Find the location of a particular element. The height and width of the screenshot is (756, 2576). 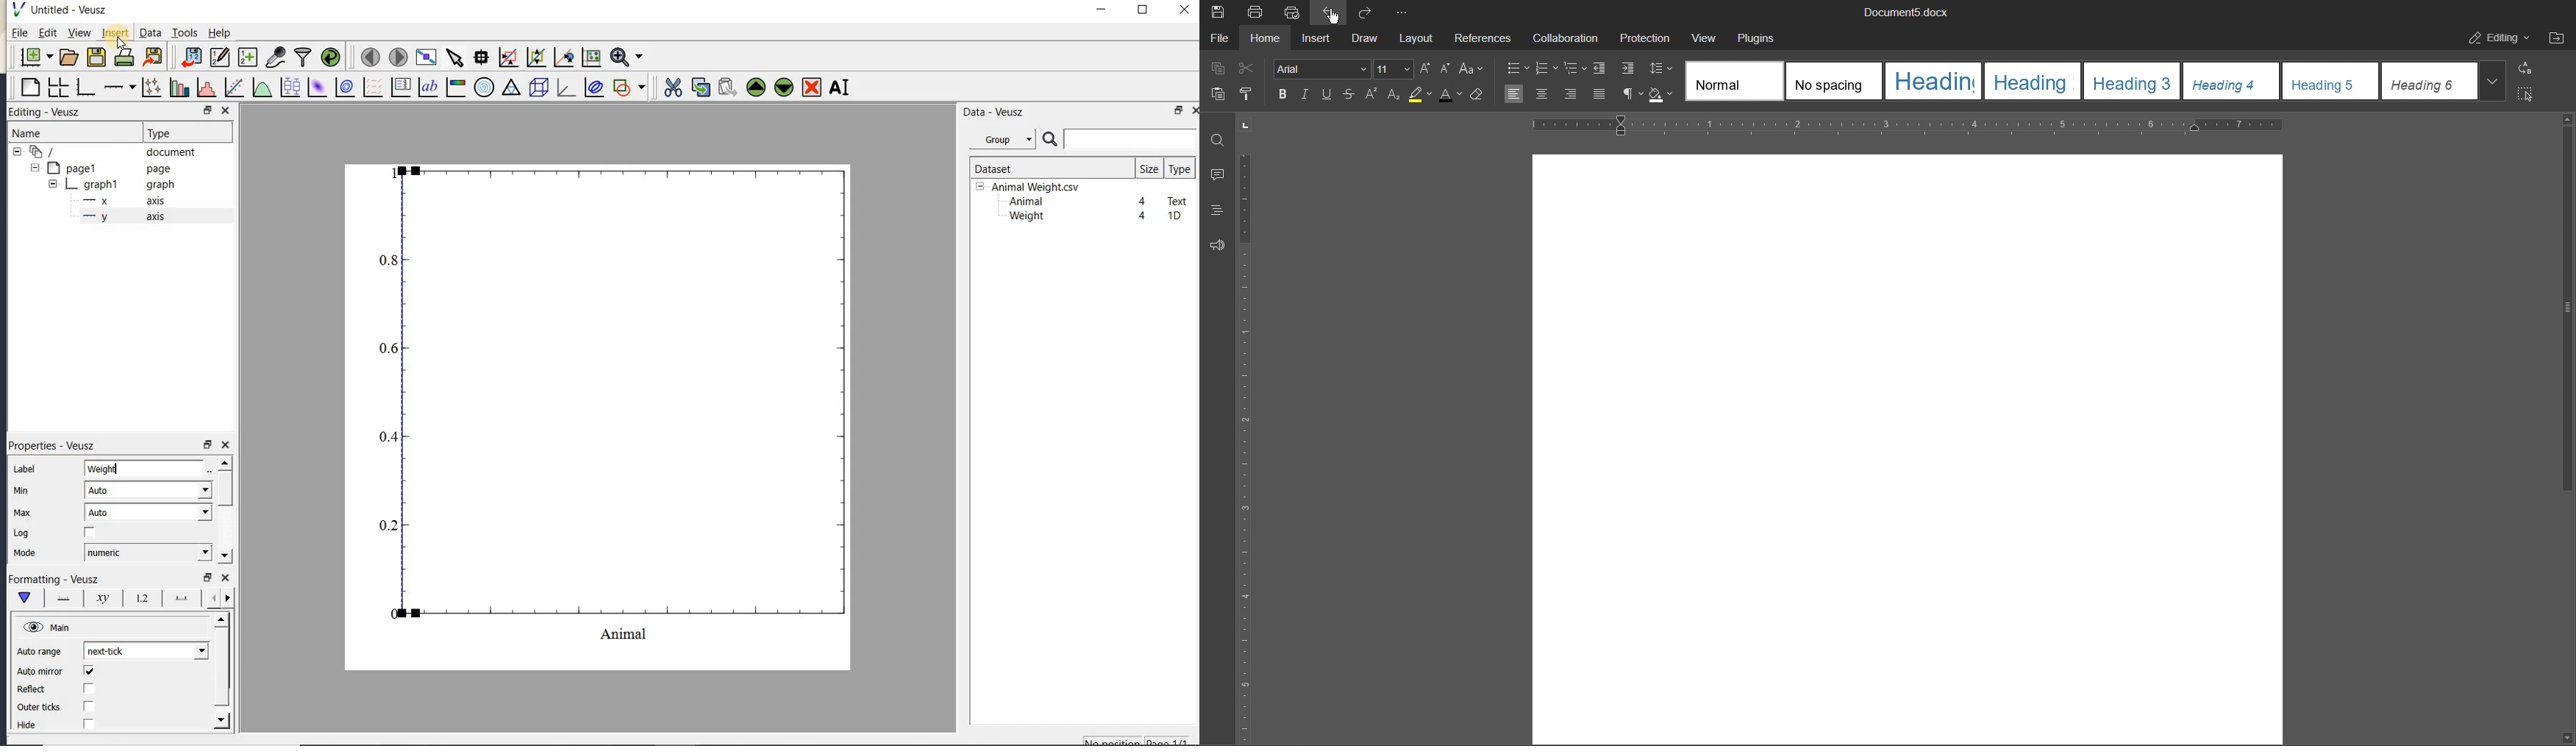

3d scene is located at coordinates (537, 88).